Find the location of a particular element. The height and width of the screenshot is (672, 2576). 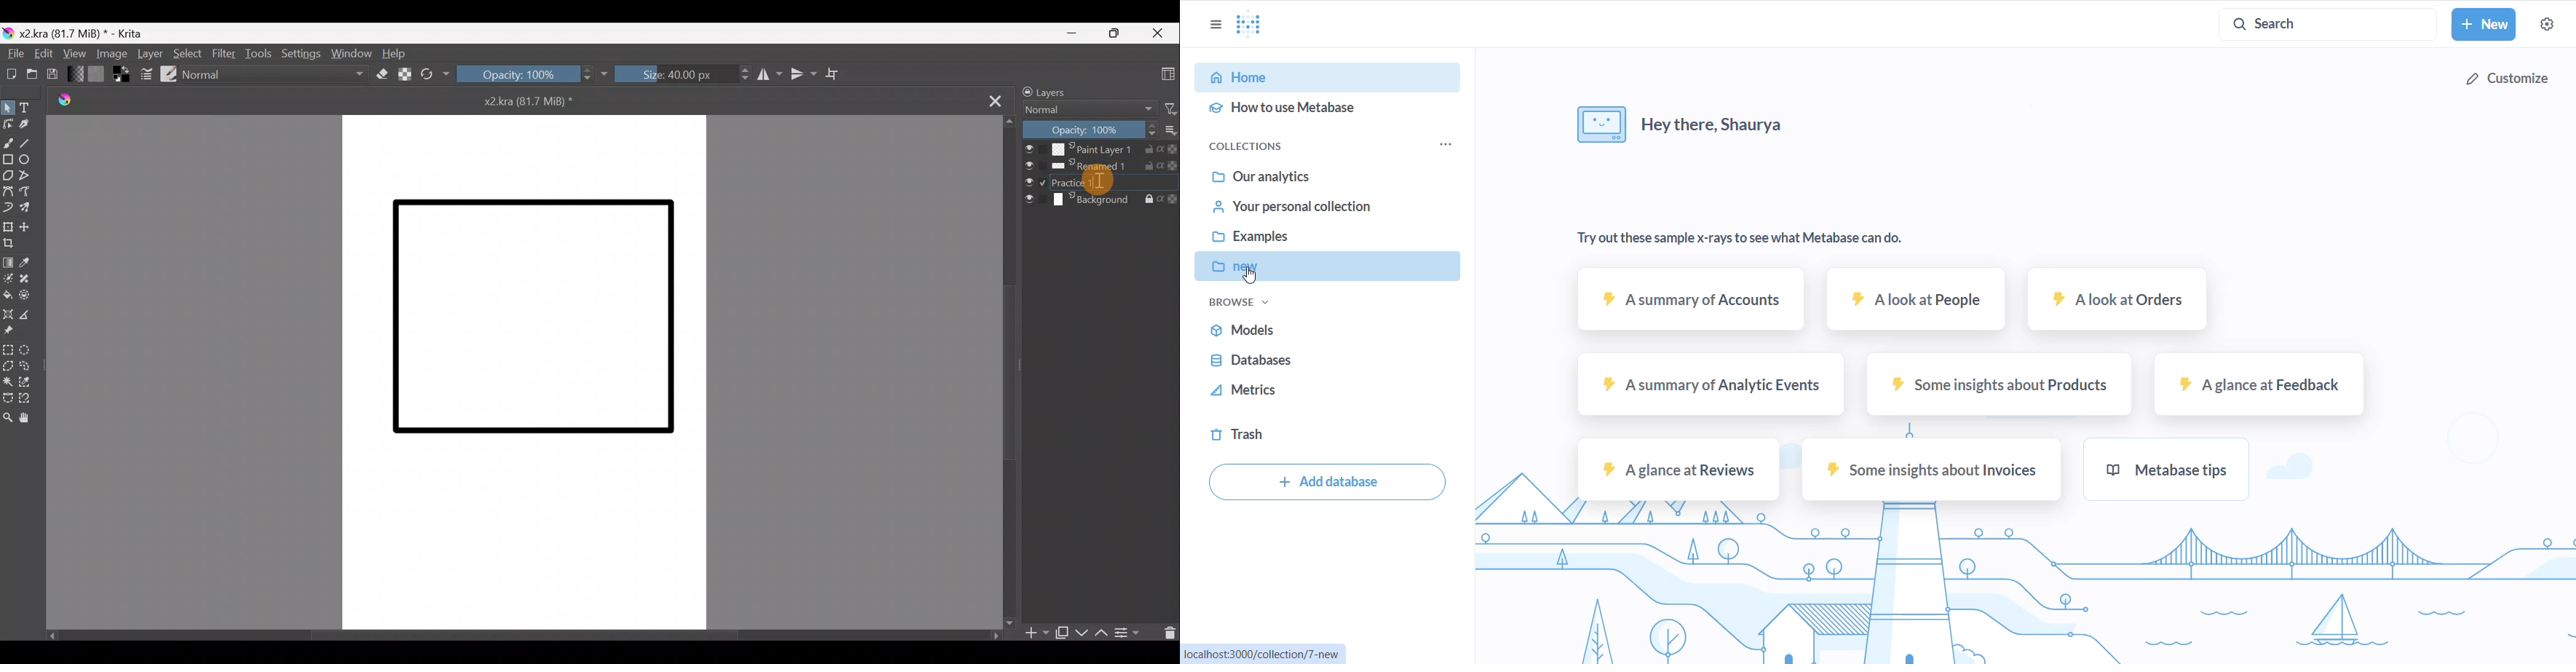

Help is located at coordinates (396, 51).